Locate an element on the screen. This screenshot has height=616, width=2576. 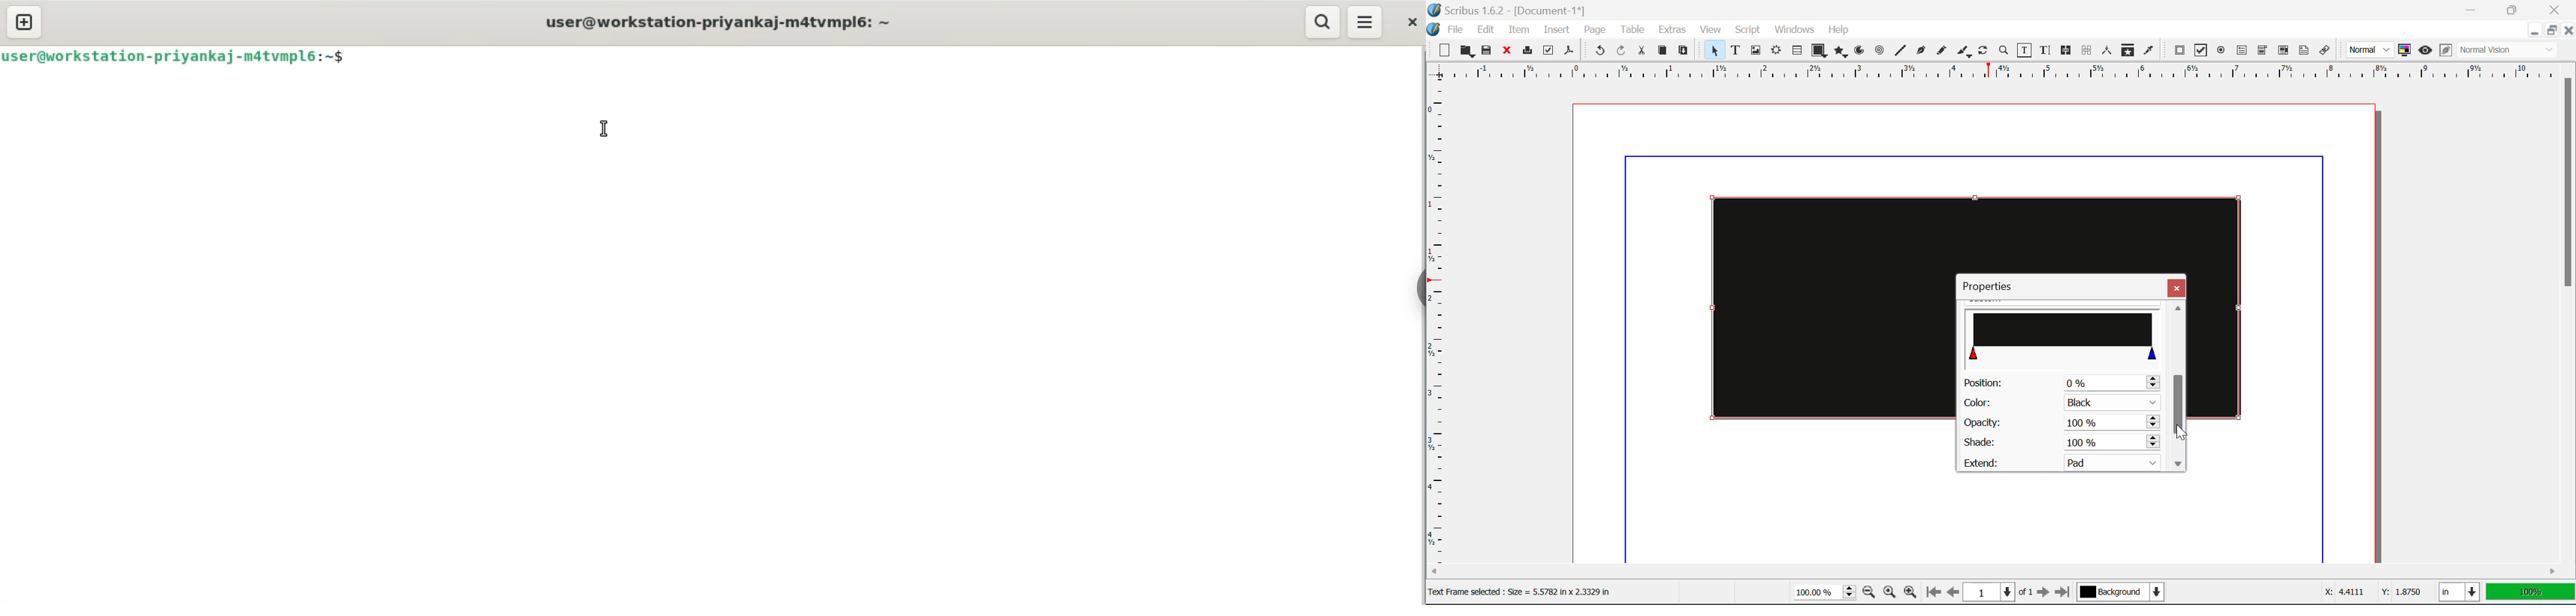
Measurement Units is located at coordinates (2461, 594).